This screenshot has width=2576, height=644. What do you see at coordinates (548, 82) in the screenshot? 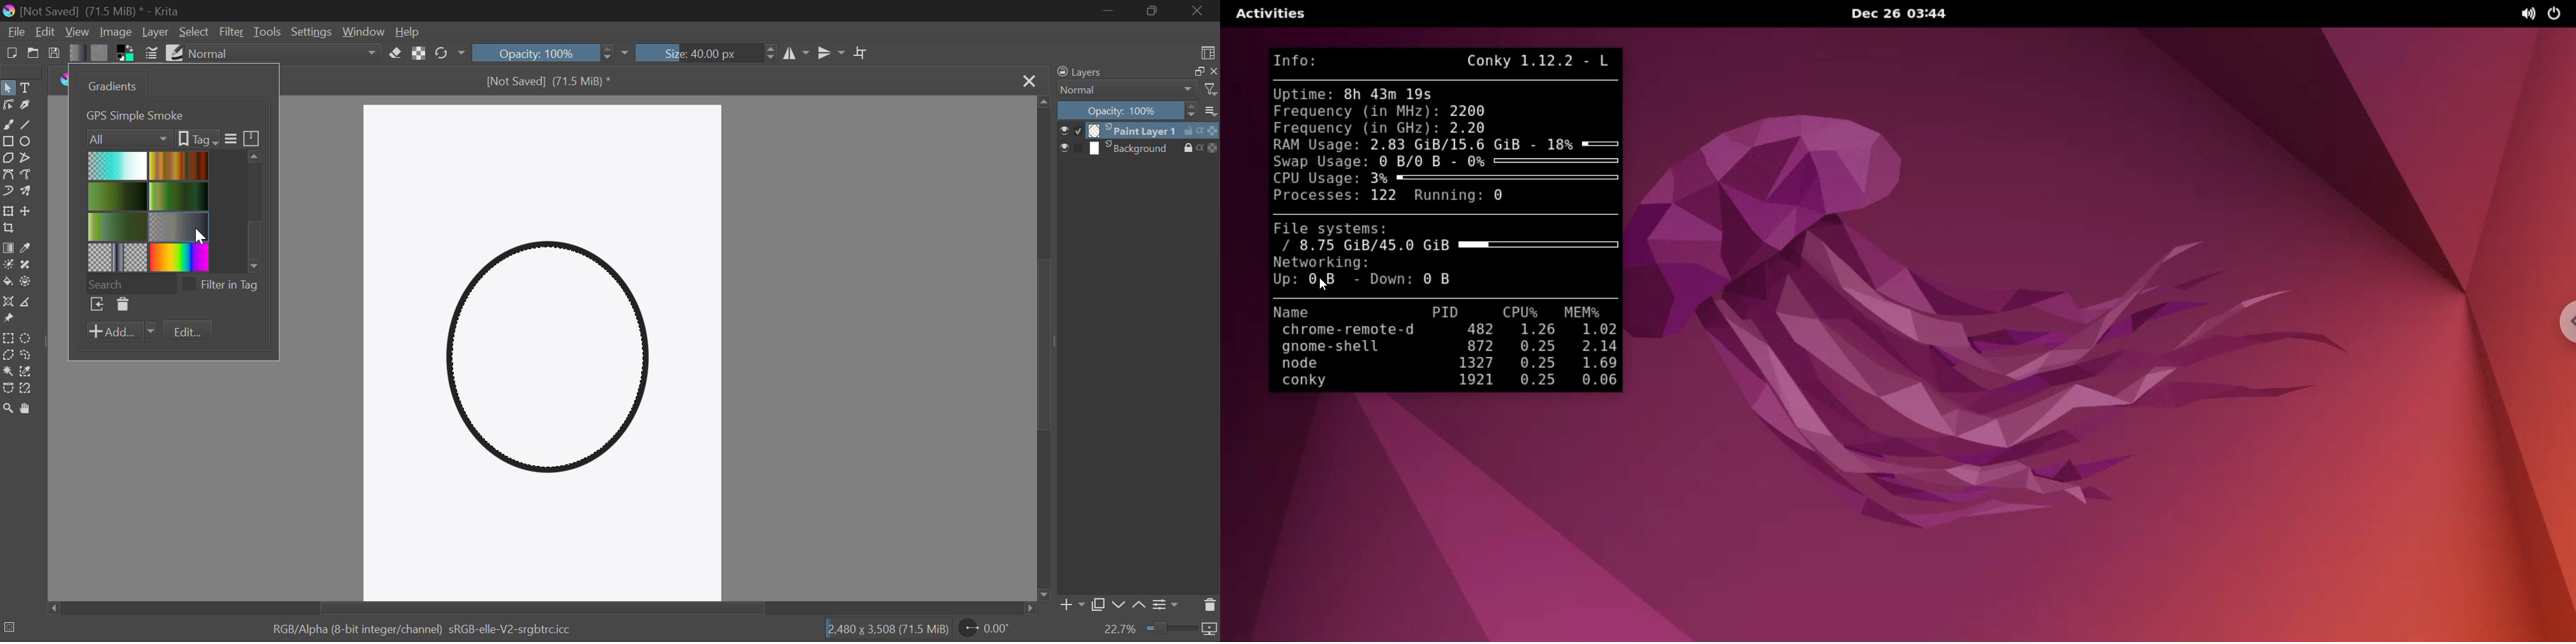
I see `[Not Saved] (71.5 MiB) *` at bounding box center [548, 82].